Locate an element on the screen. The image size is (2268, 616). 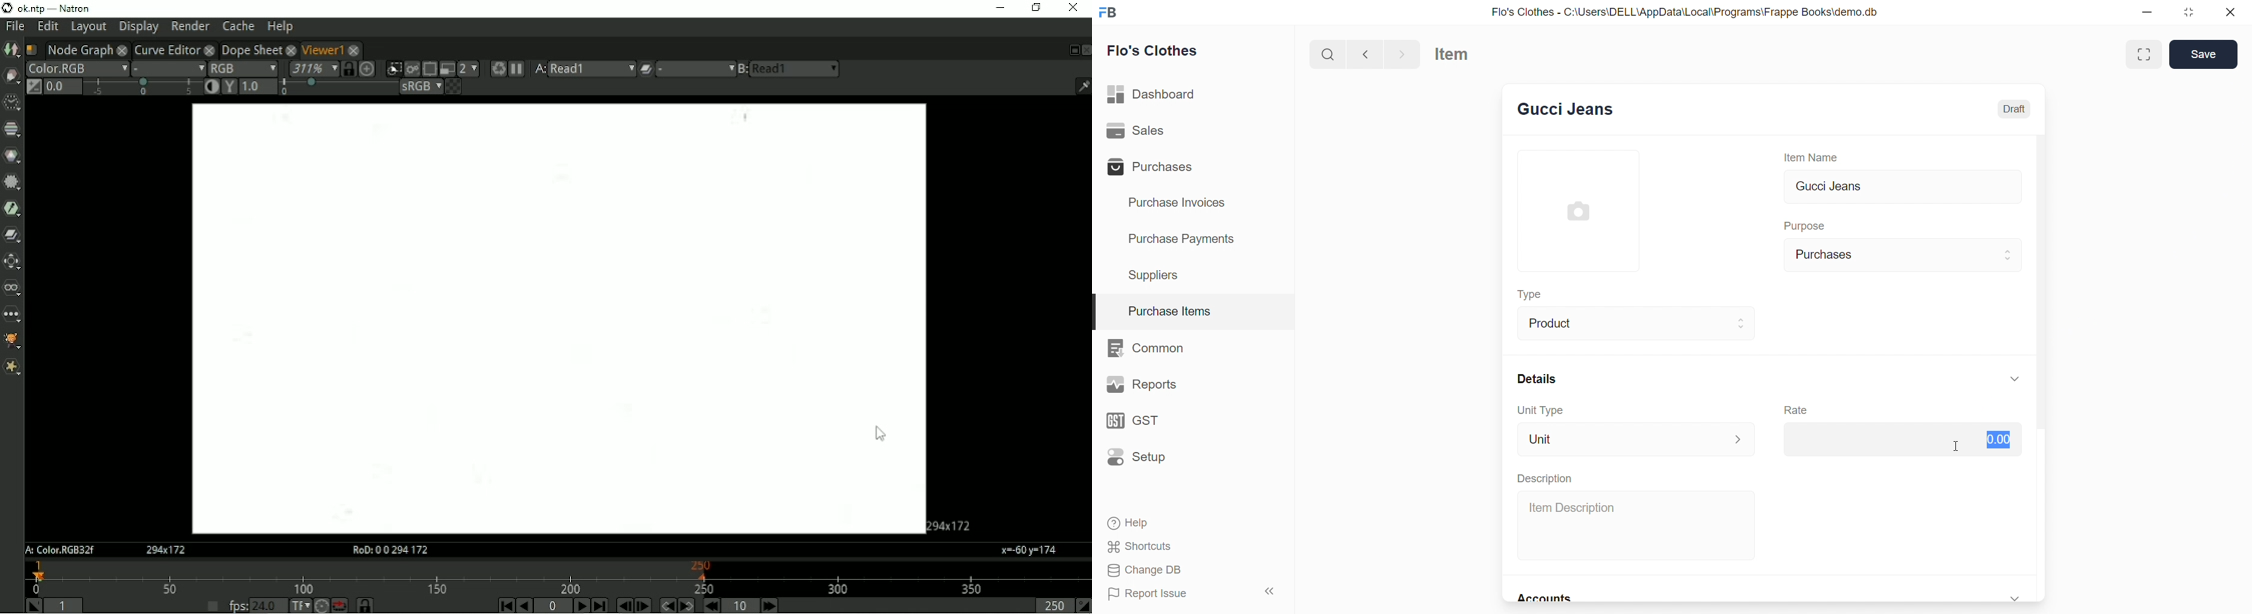
navigate backward is located at coordinates (1365, 53).